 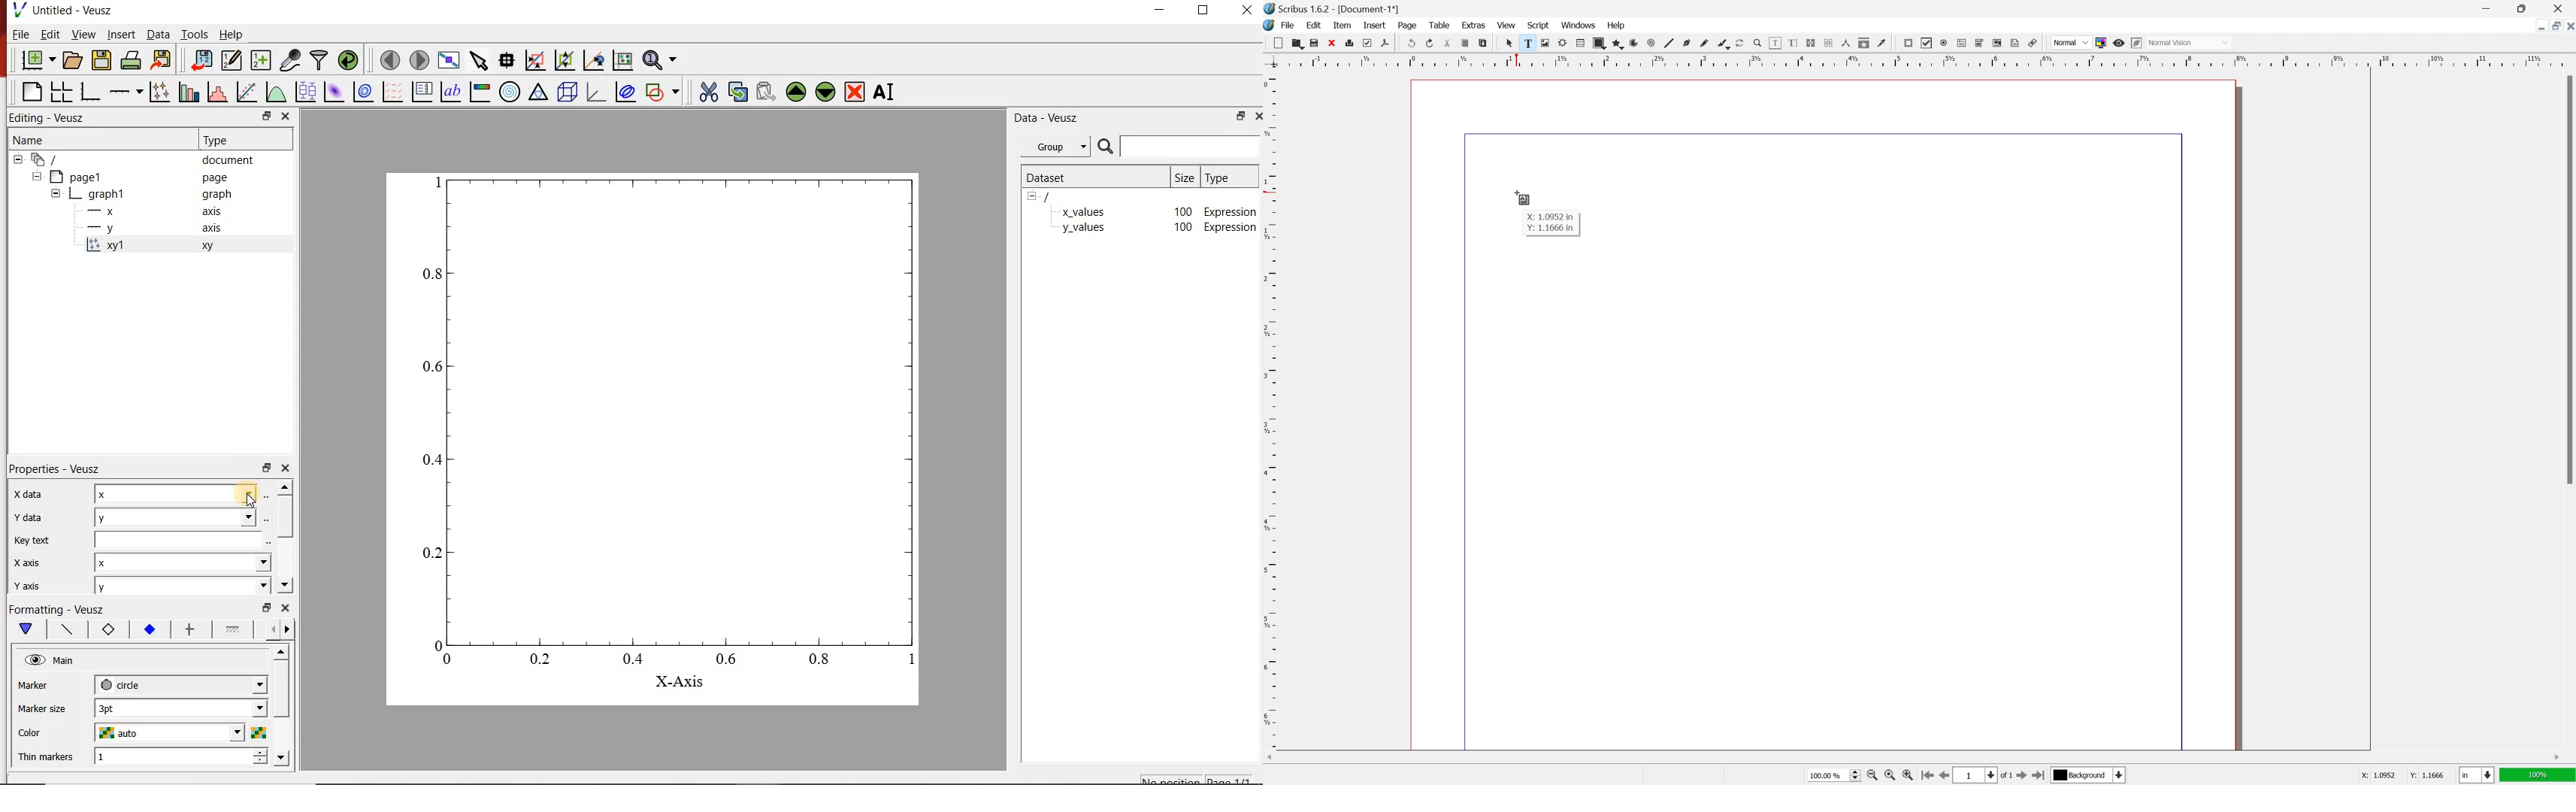 What do you see at coordinates (36, 176) in the screenshot?
I see `hide` at bounding box center [36, 176].